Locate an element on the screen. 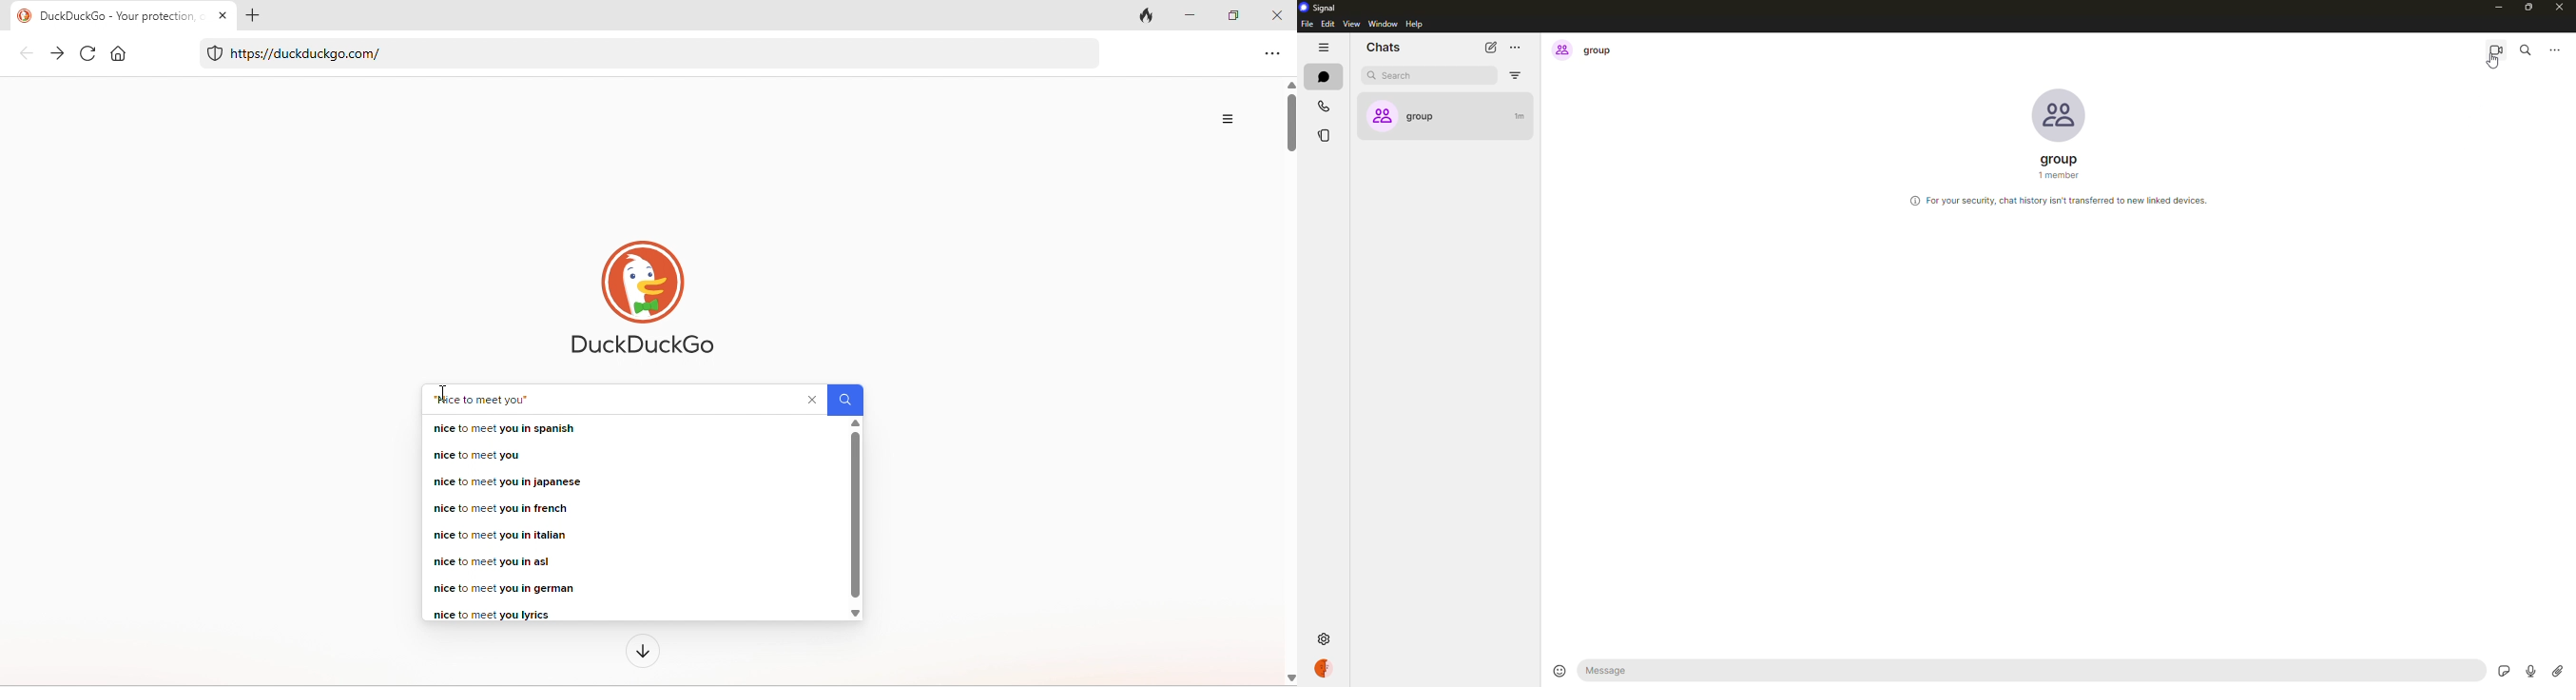 Image resolution: width=2576 pixels, height=700 pixels. filter is located at coordinates (1518, 77).